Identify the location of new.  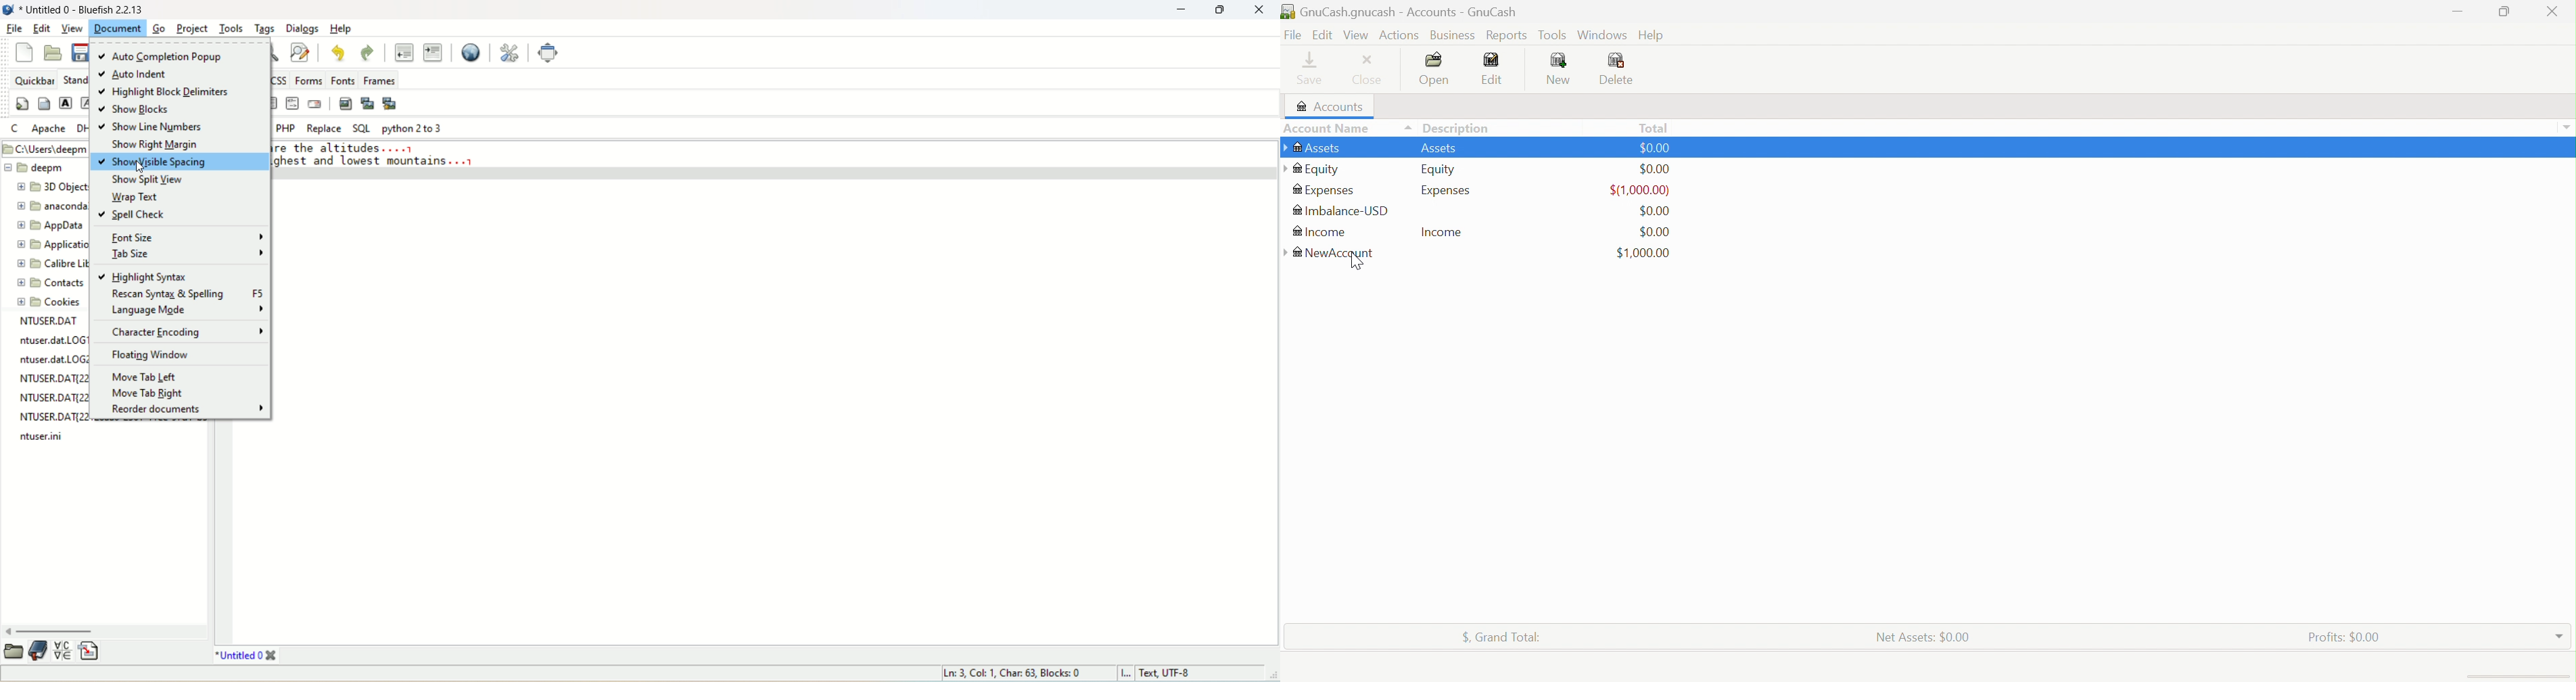
(25, 51).